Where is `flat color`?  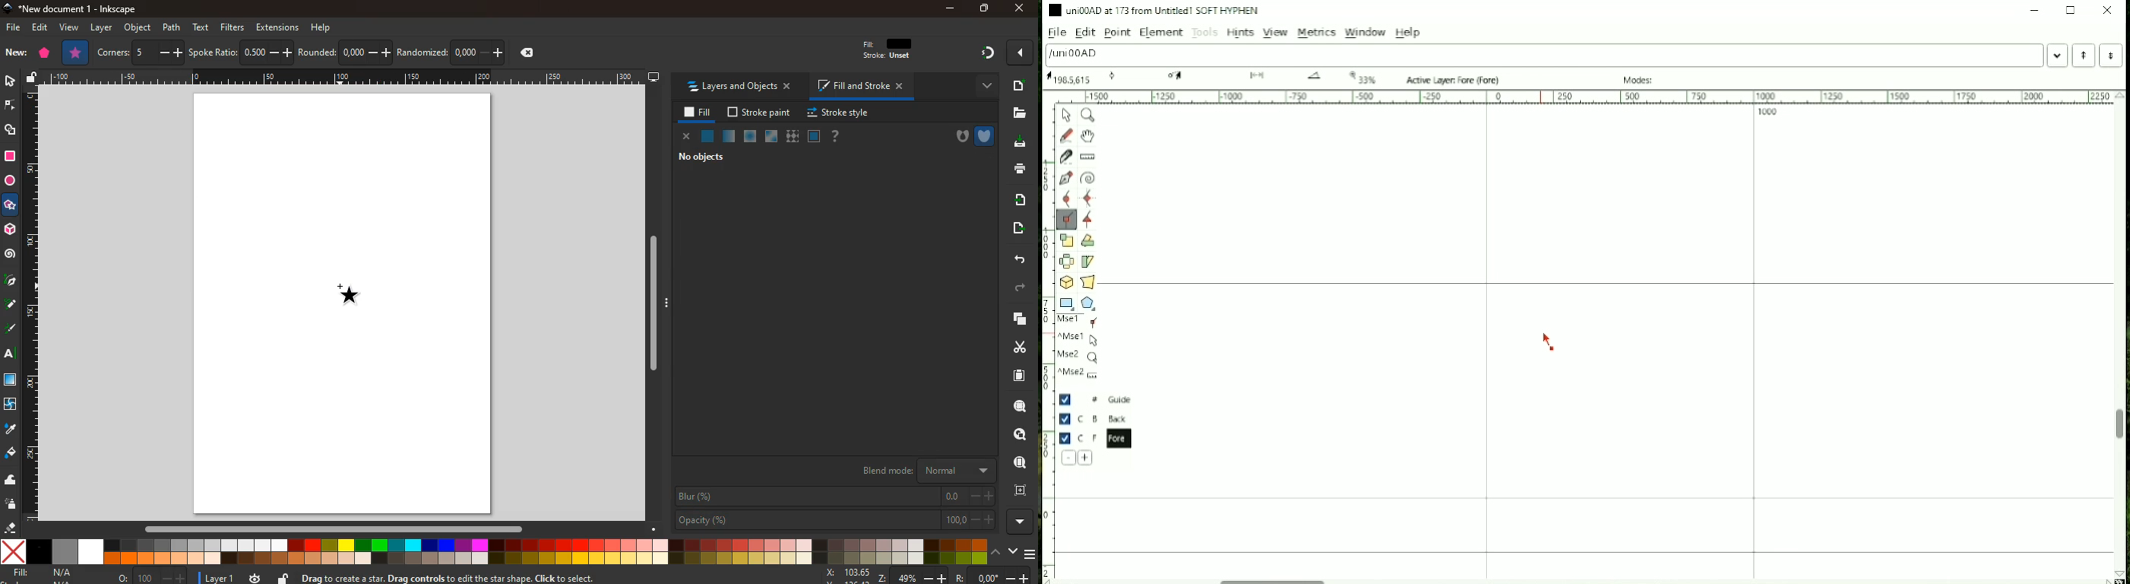 flat color is located at coordinates (701, 168).